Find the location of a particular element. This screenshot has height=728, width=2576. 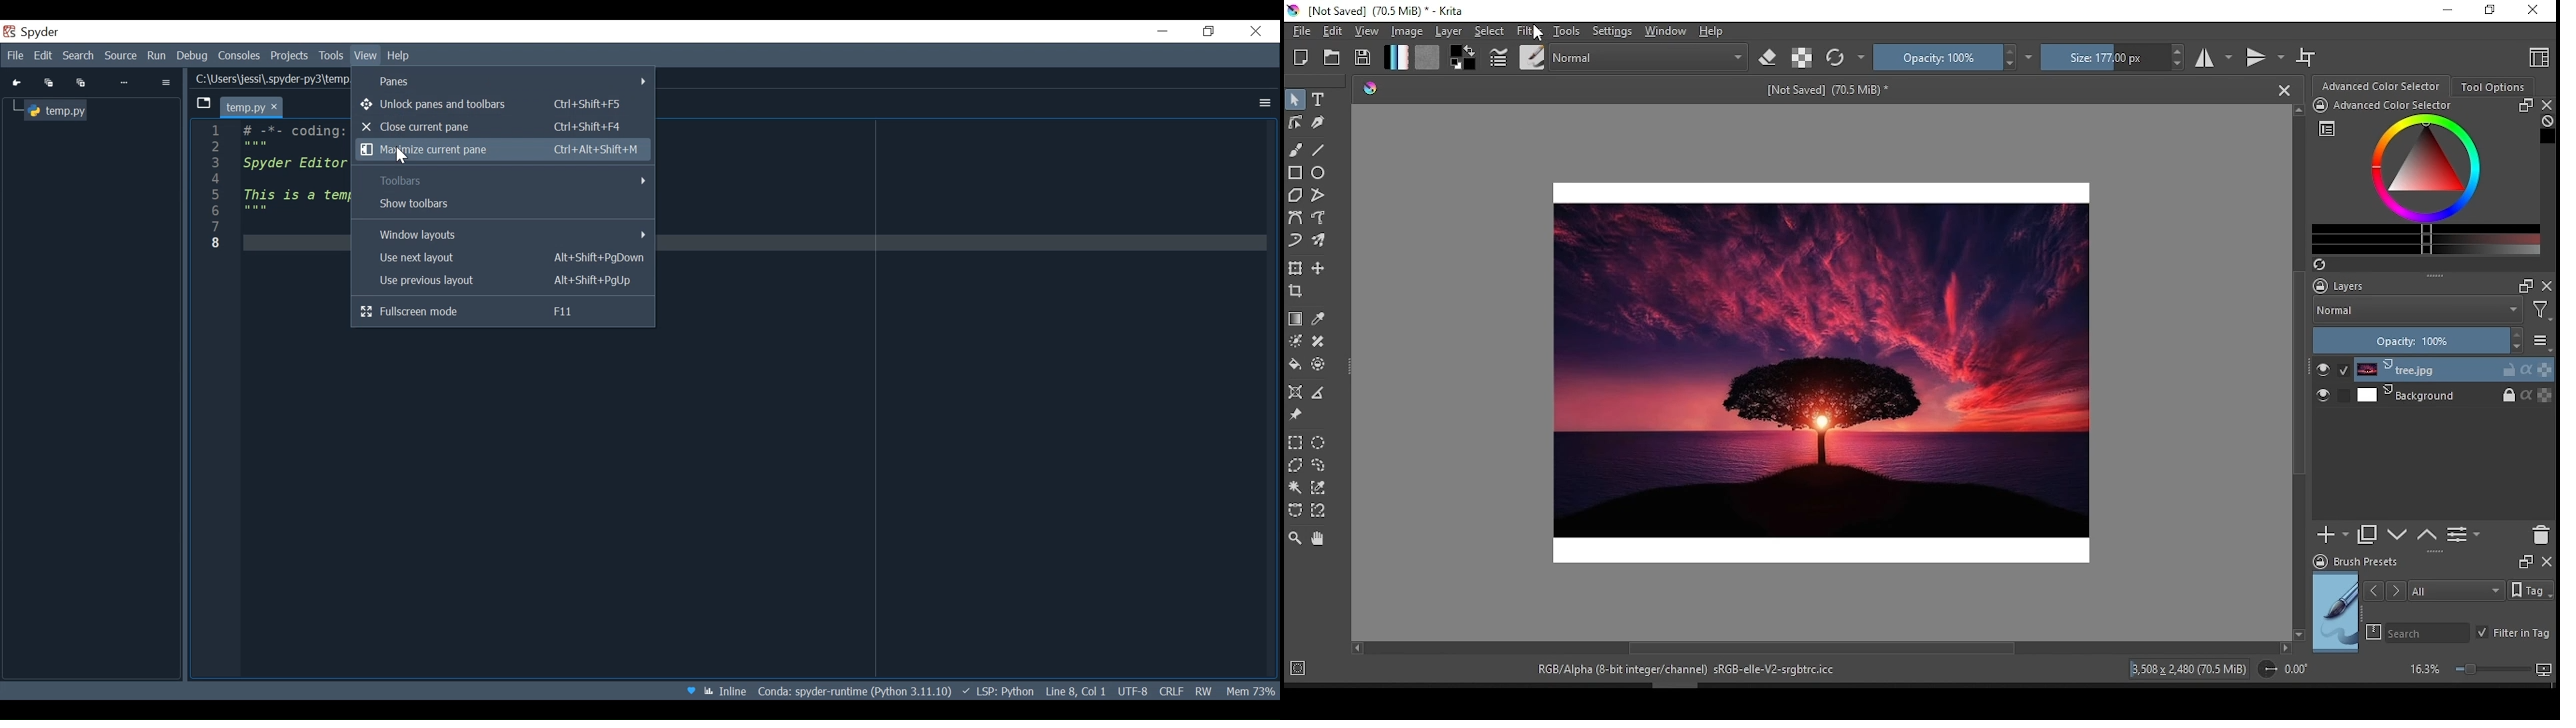

Help is located at coordinates (402, 55).